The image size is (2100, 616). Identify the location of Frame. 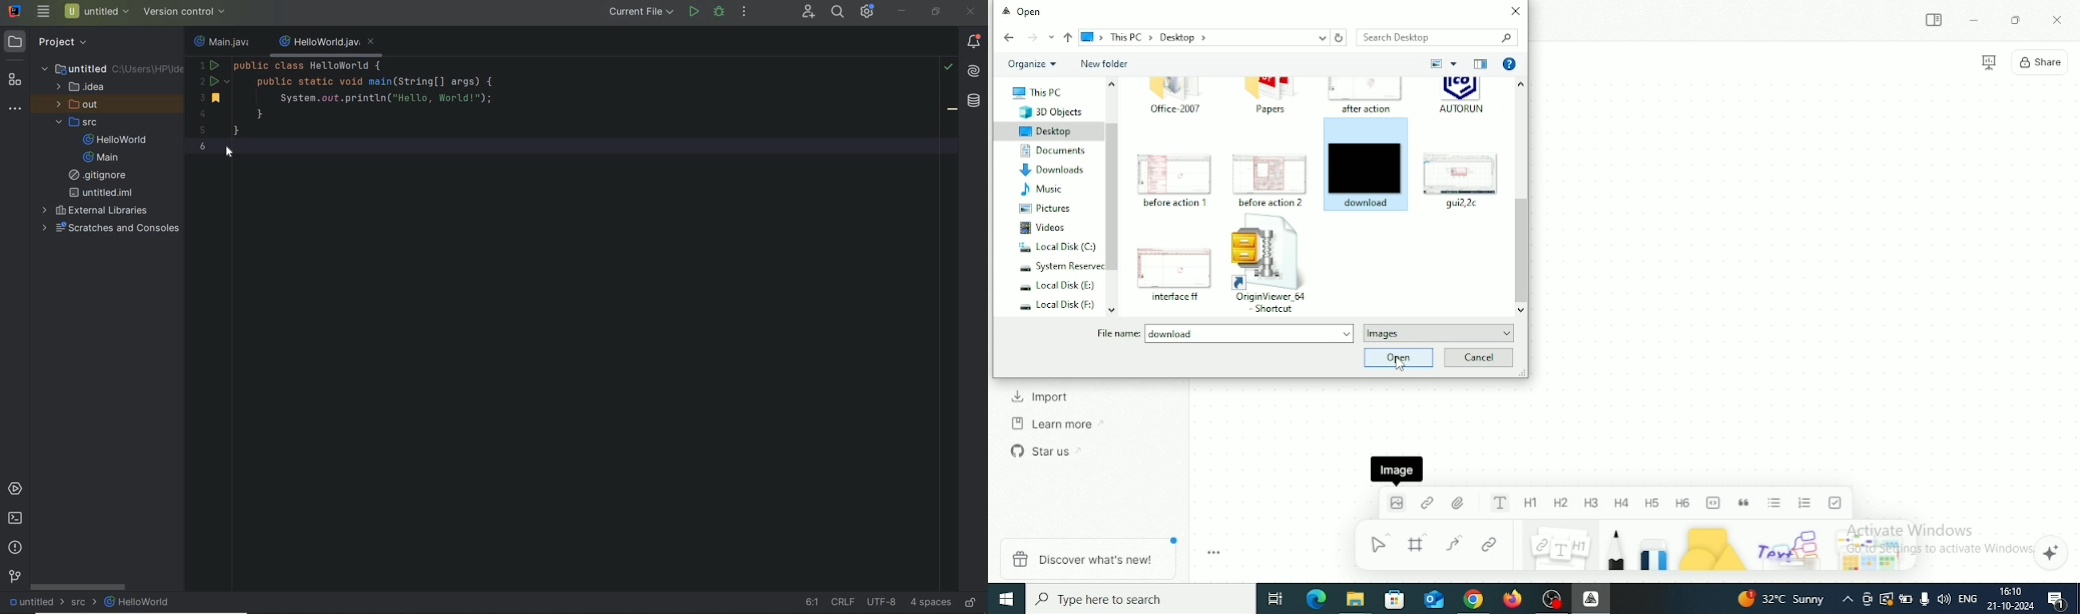
(1420, 543).